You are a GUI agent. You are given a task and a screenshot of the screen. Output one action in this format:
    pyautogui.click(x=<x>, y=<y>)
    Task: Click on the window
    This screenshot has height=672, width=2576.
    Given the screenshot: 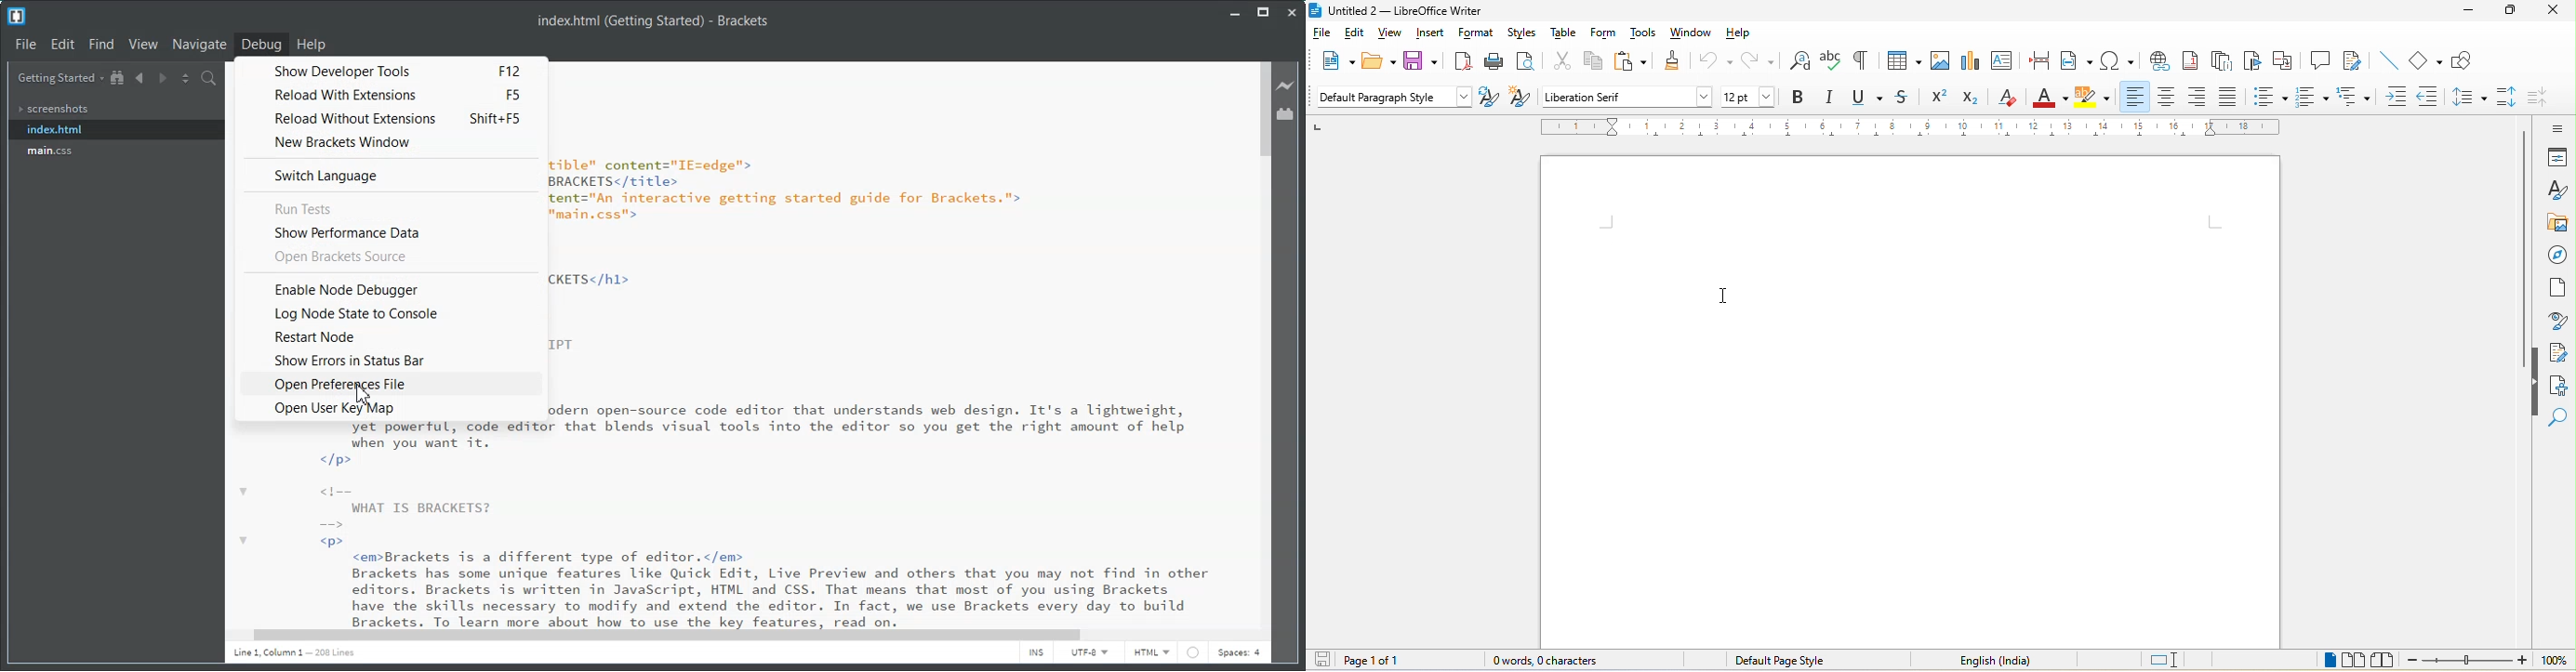 What is the action you would take?
    pyautogui.click(x=1692, y=33)
    